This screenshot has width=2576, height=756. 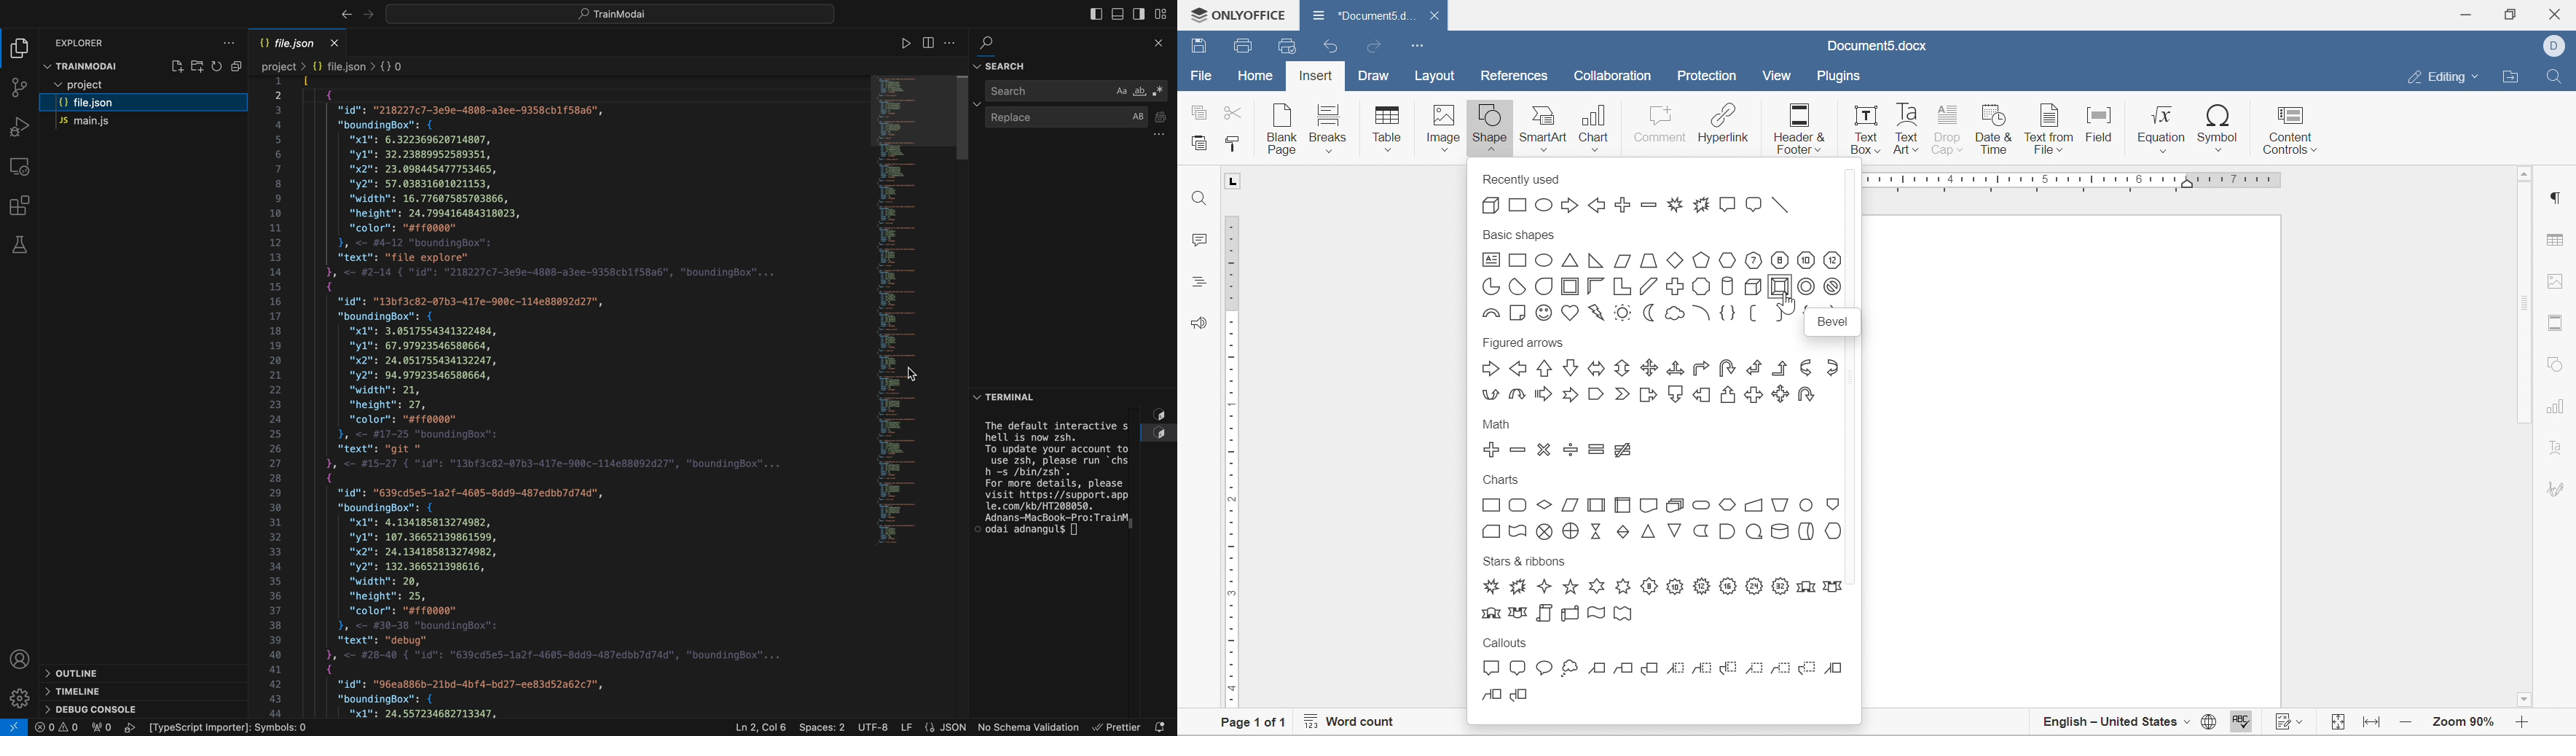 I want to click on references, so click(x=1515, y=76).